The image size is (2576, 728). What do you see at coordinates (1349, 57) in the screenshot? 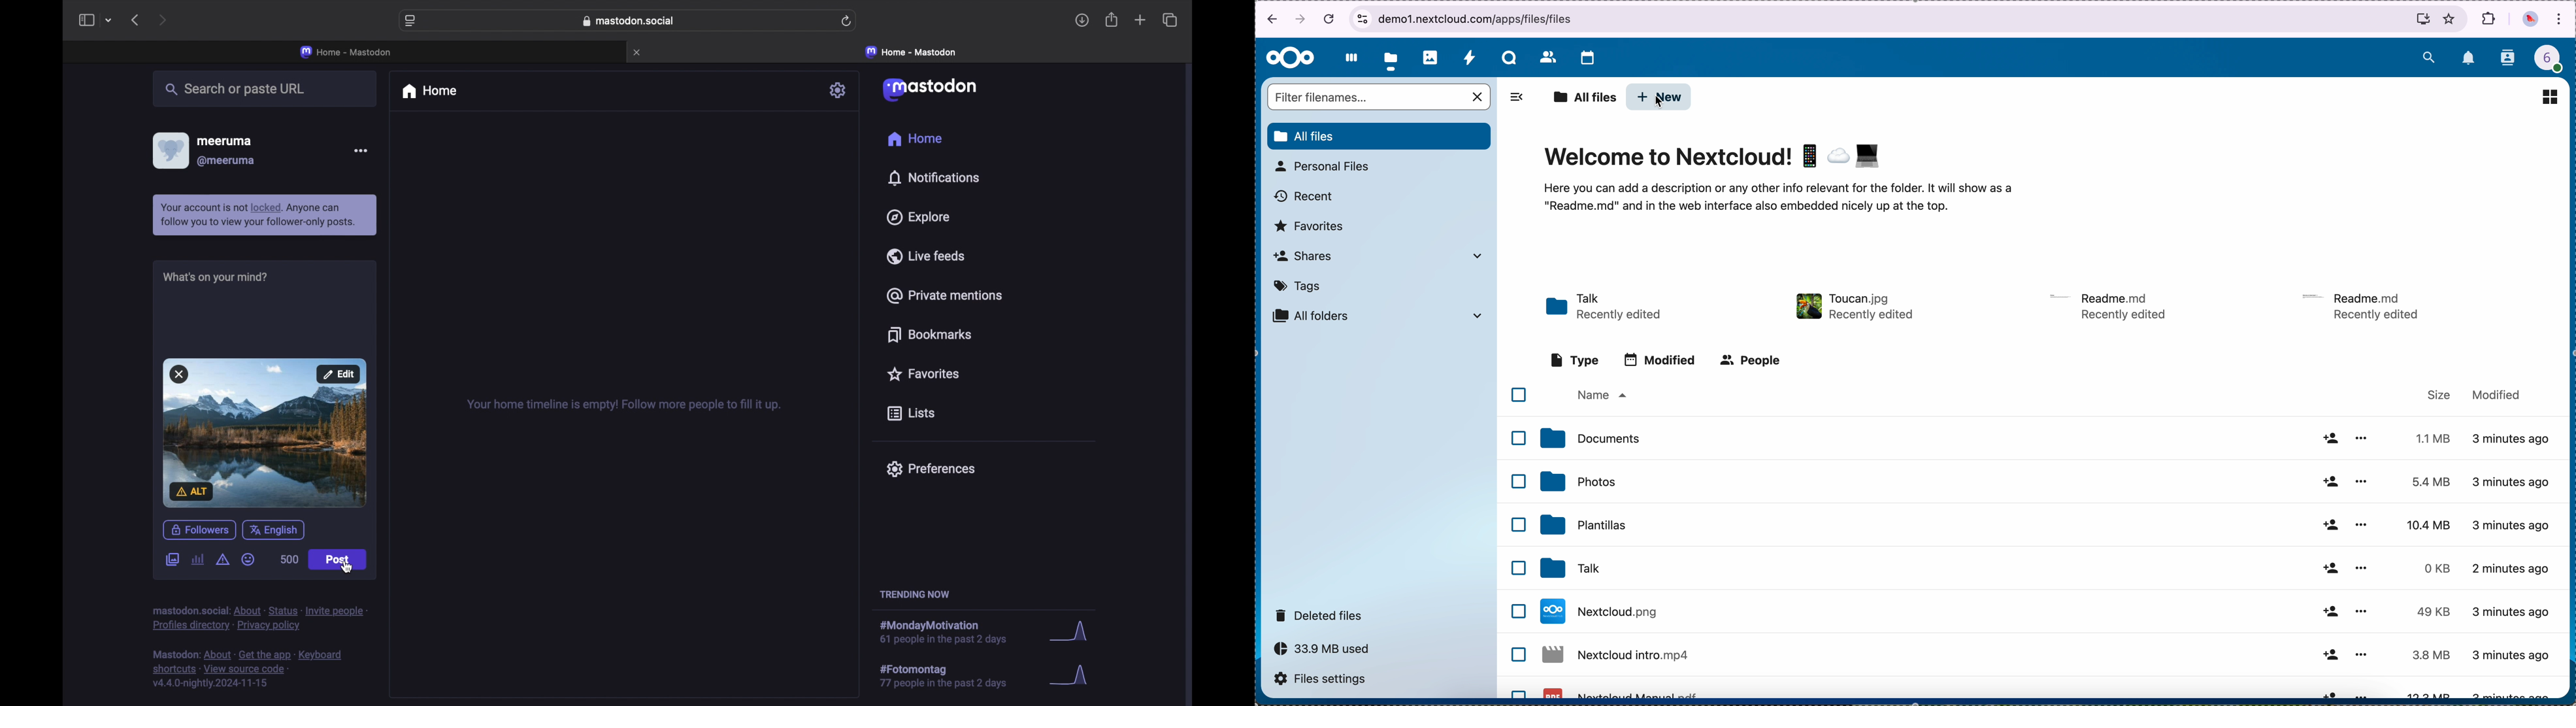
I see `dashboard` at bounding box center [1349, 57].